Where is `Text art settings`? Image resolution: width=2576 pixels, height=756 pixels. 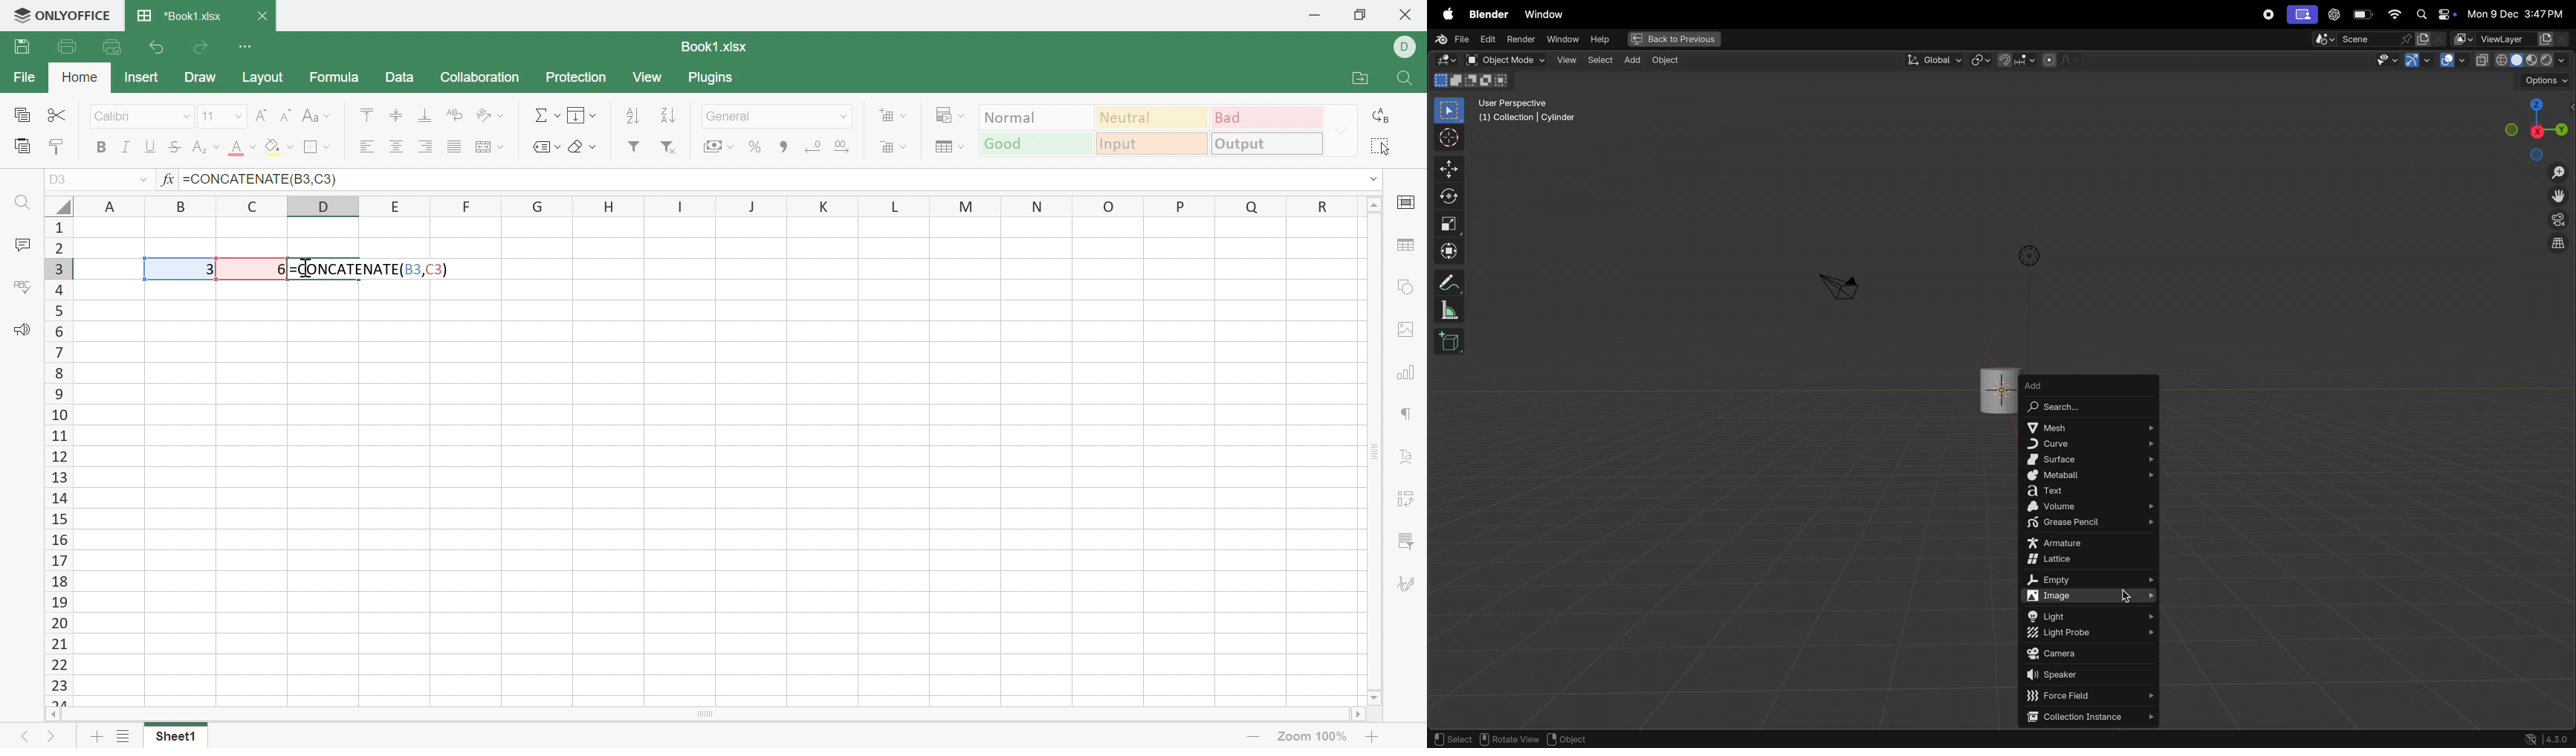
Text art settings is located at coordinates (1408, 454).